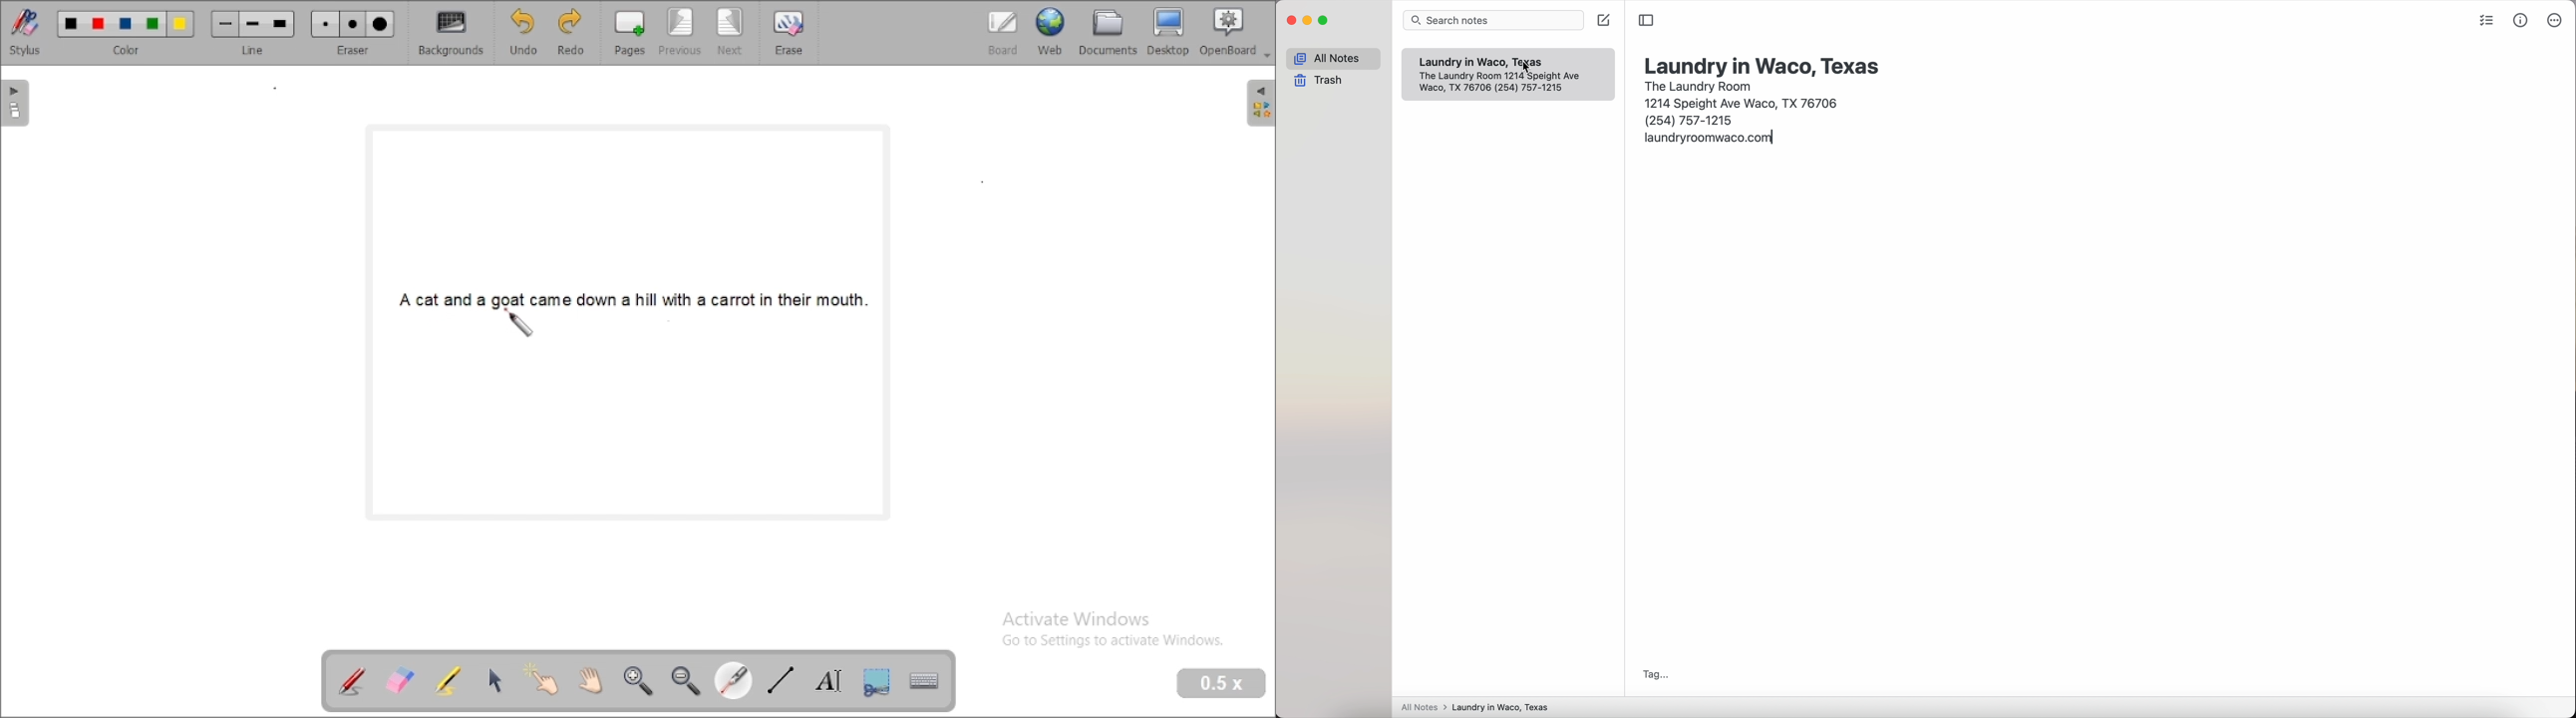 The width and height of the screenshot is (2576, 728). What do you see at coordinates (1333, 58) in the screenshot?
I see `all notes` at bounding box center [1333, 58].